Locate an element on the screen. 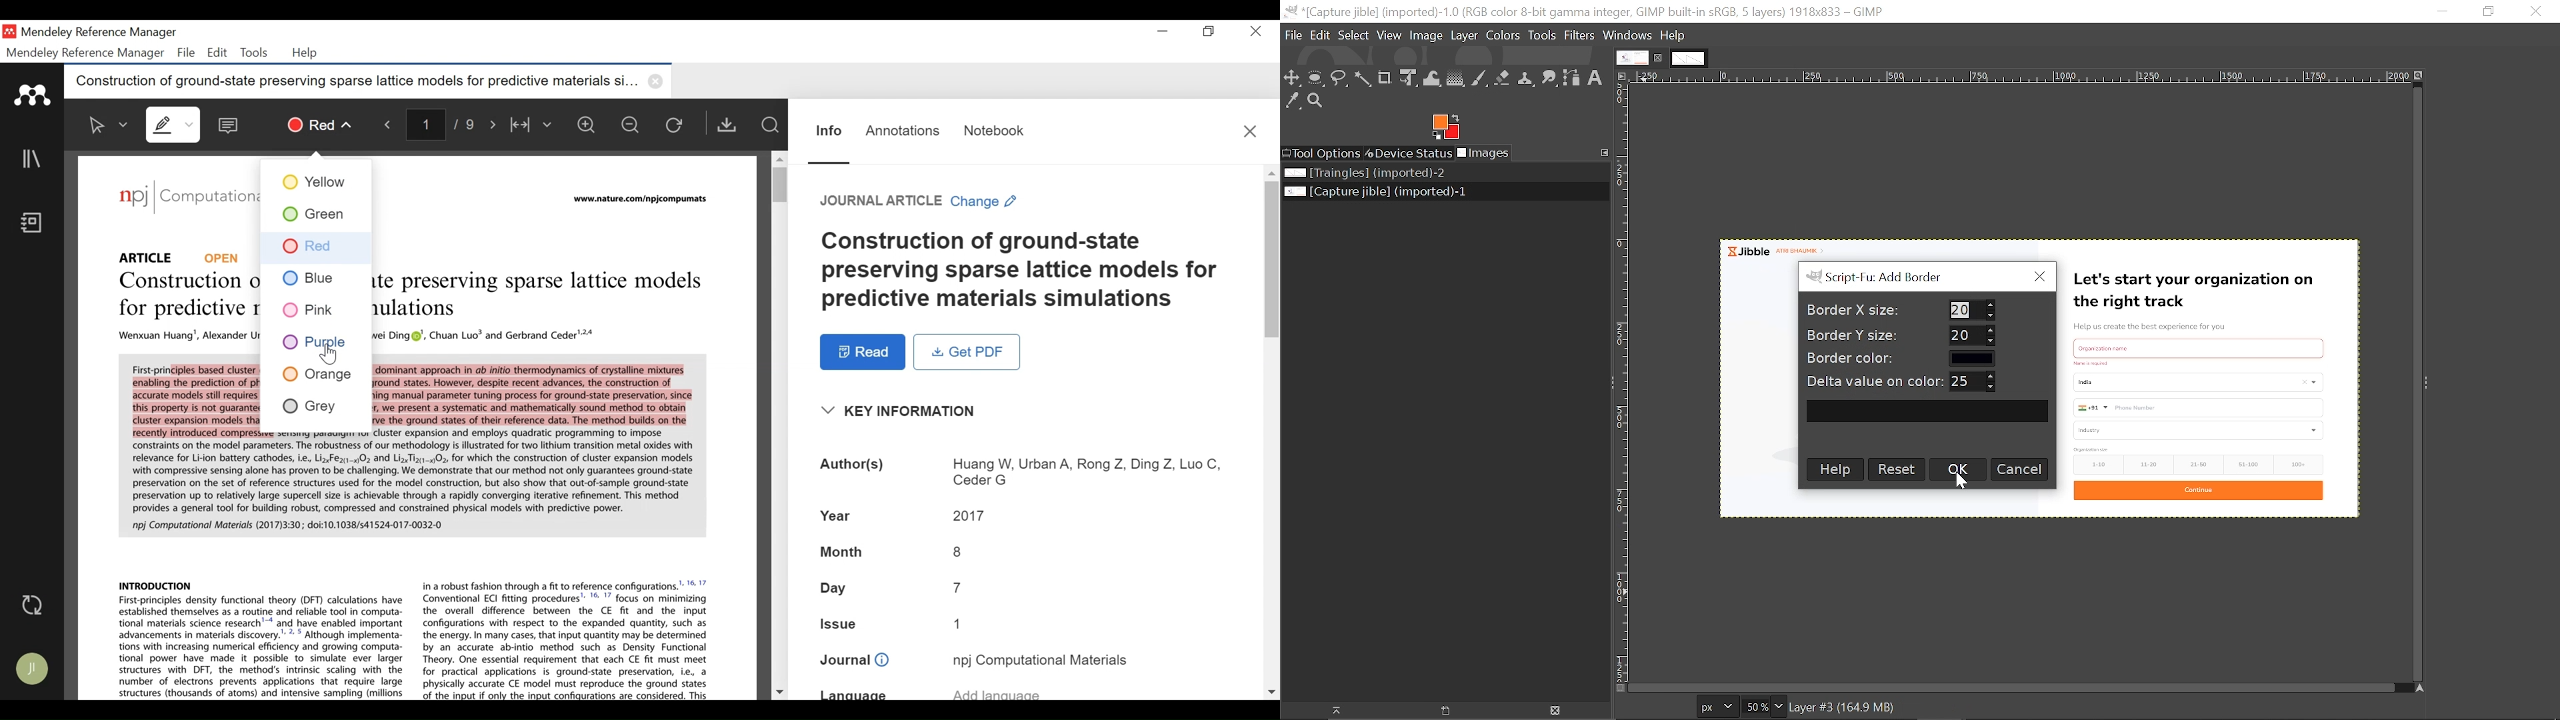 The image size is (2576, 728). Issue is located at coordinates (845, 625).